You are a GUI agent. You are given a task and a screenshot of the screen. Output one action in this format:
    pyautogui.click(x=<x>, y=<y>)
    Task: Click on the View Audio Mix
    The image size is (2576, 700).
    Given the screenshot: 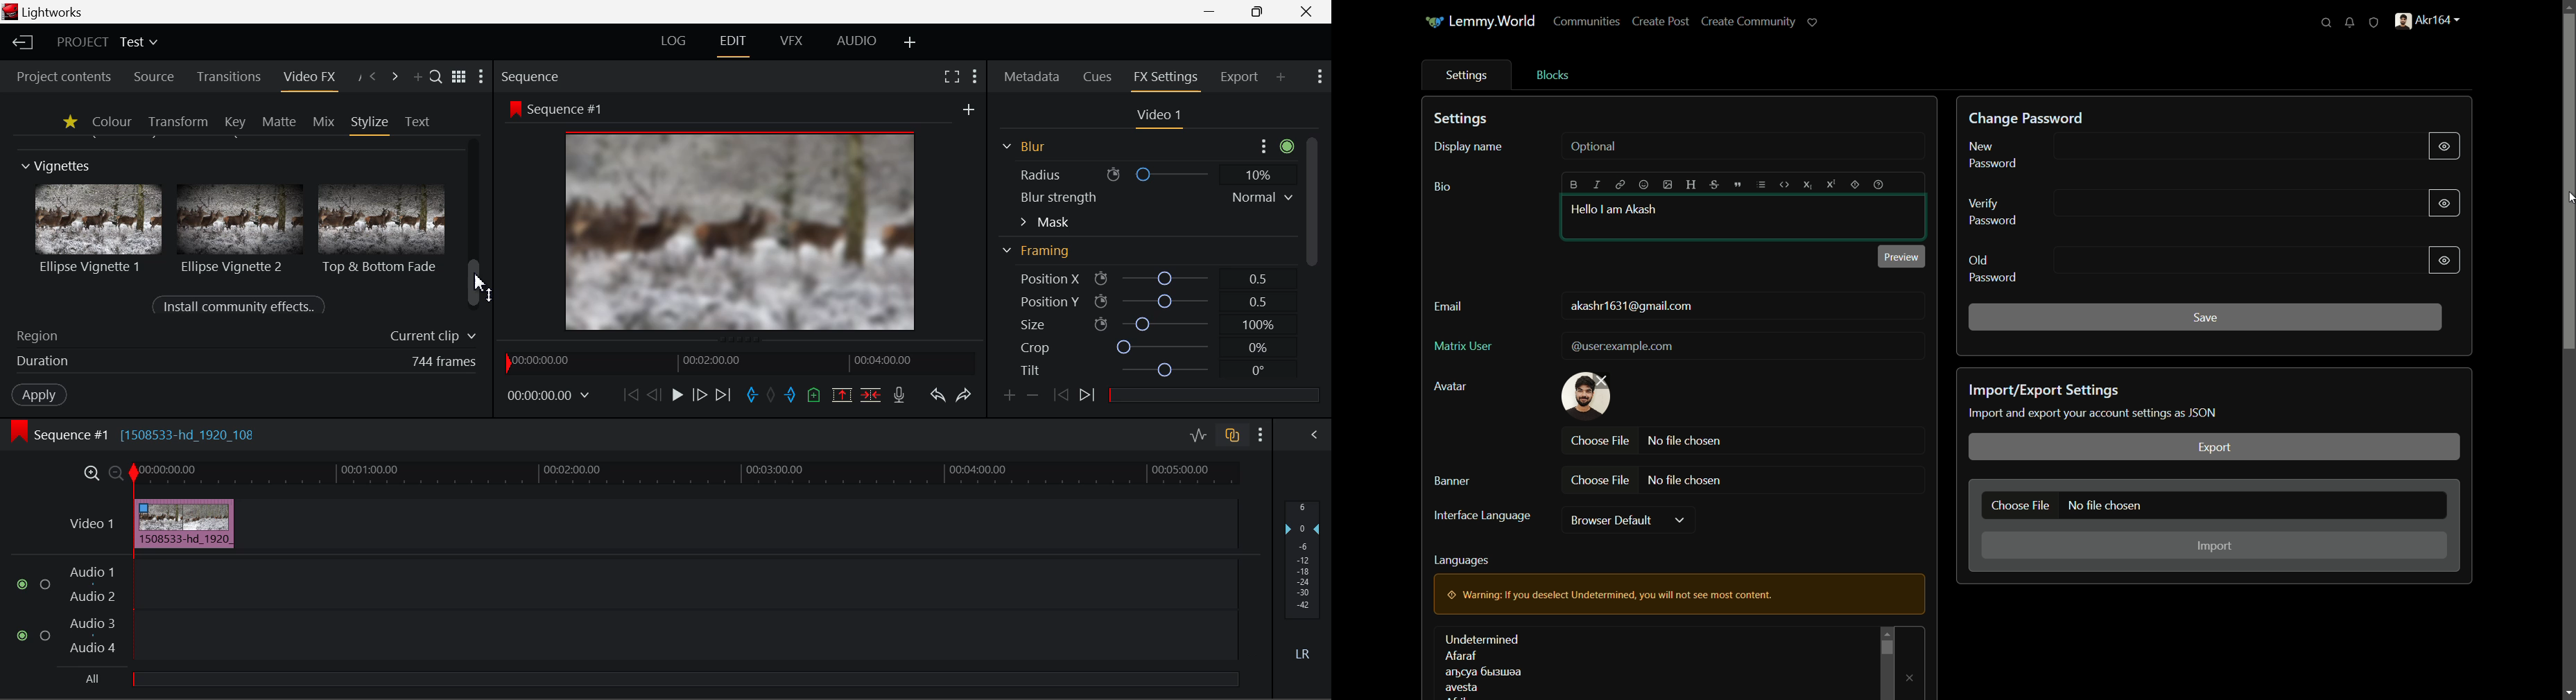 What is the action you would take?
    pyautogui.click(x=1315, y=433)
    